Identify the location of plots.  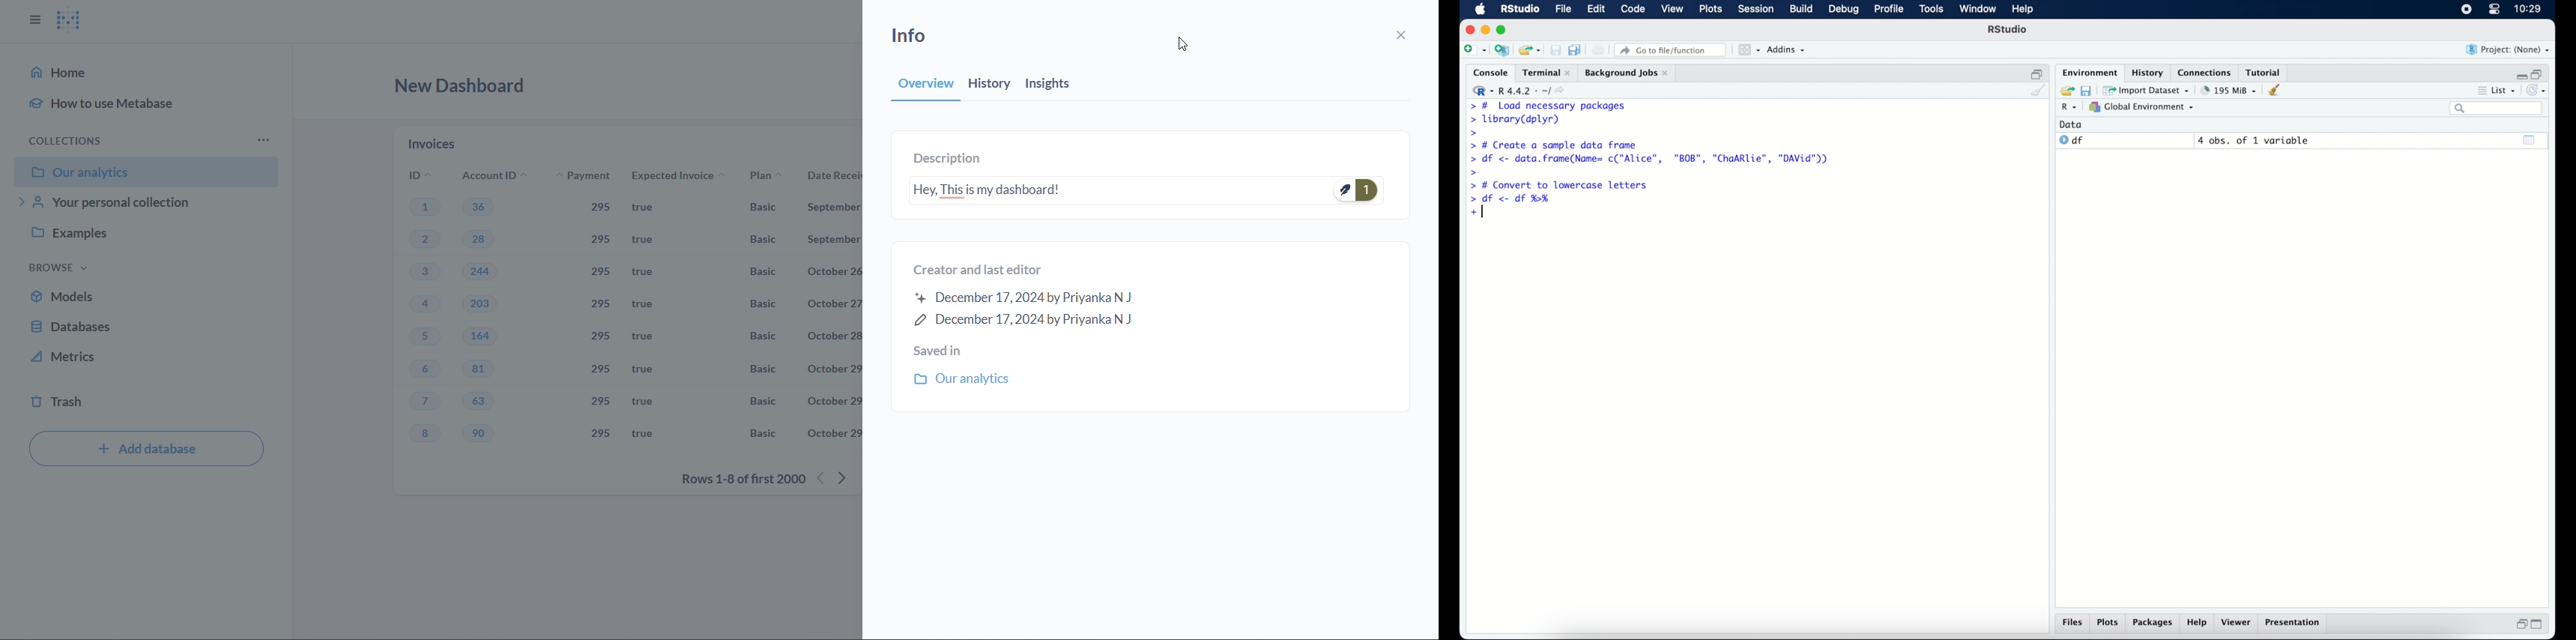
(2109, 623).